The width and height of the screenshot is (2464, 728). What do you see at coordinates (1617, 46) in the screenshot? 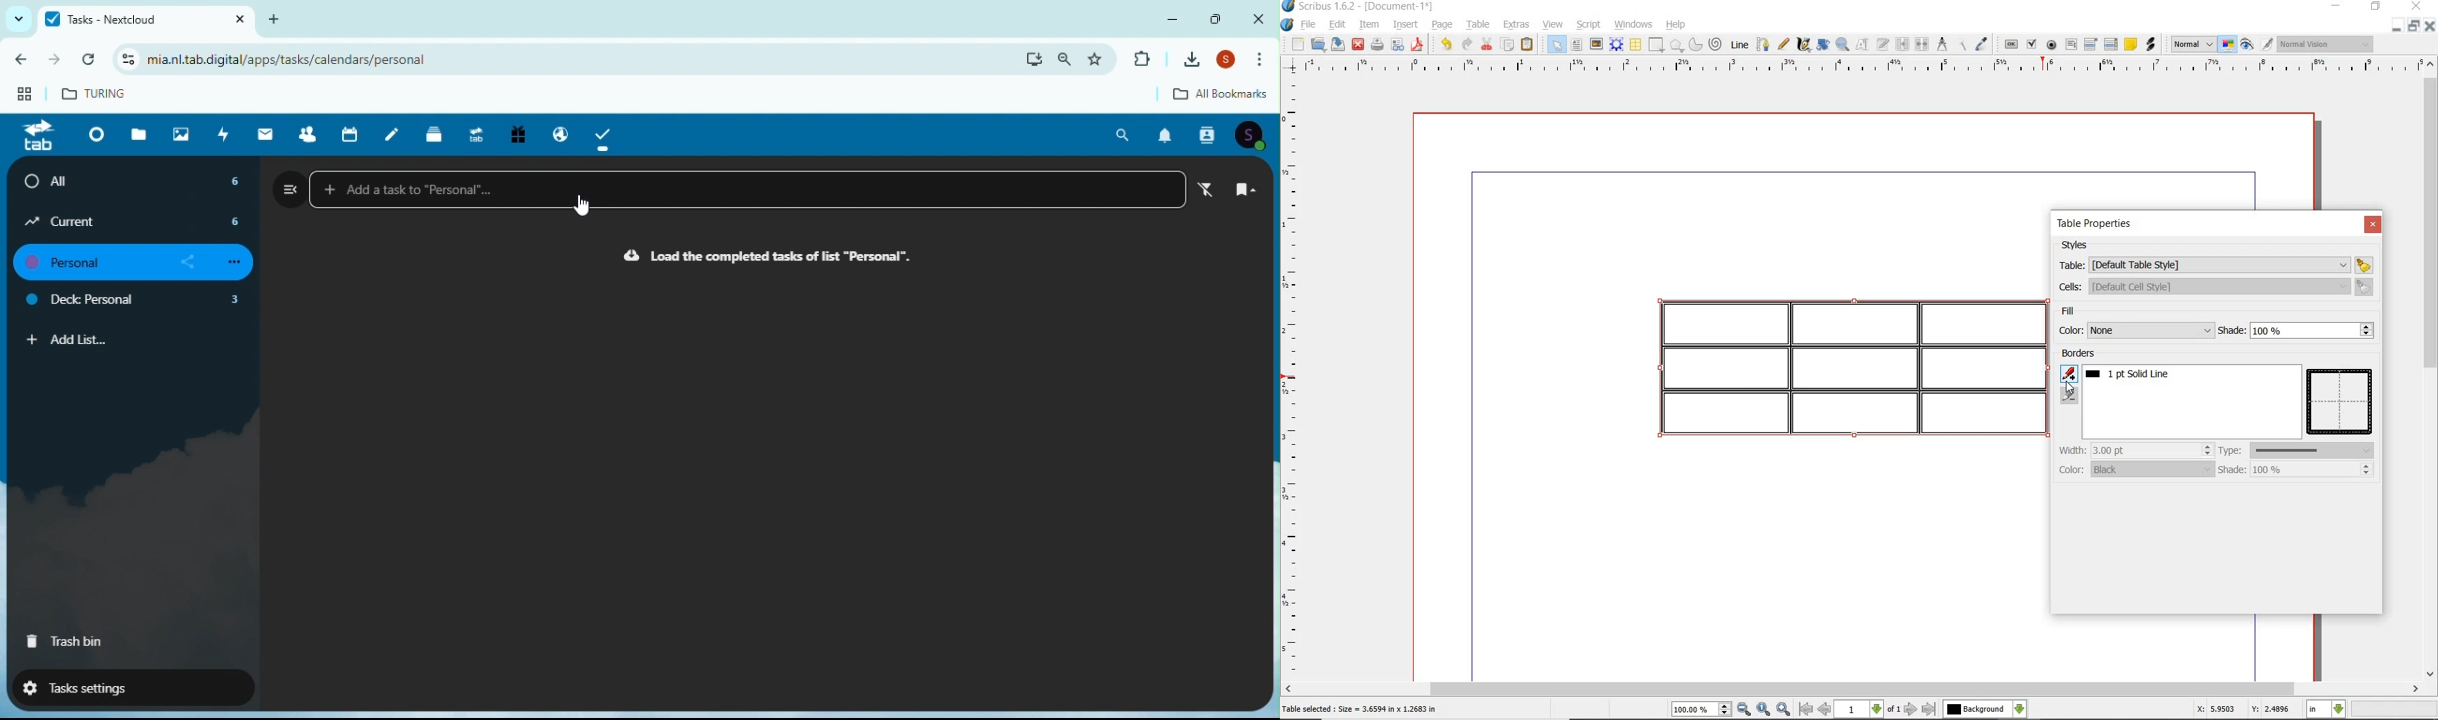
I see `render frame` at bounding box center [1617, 46].